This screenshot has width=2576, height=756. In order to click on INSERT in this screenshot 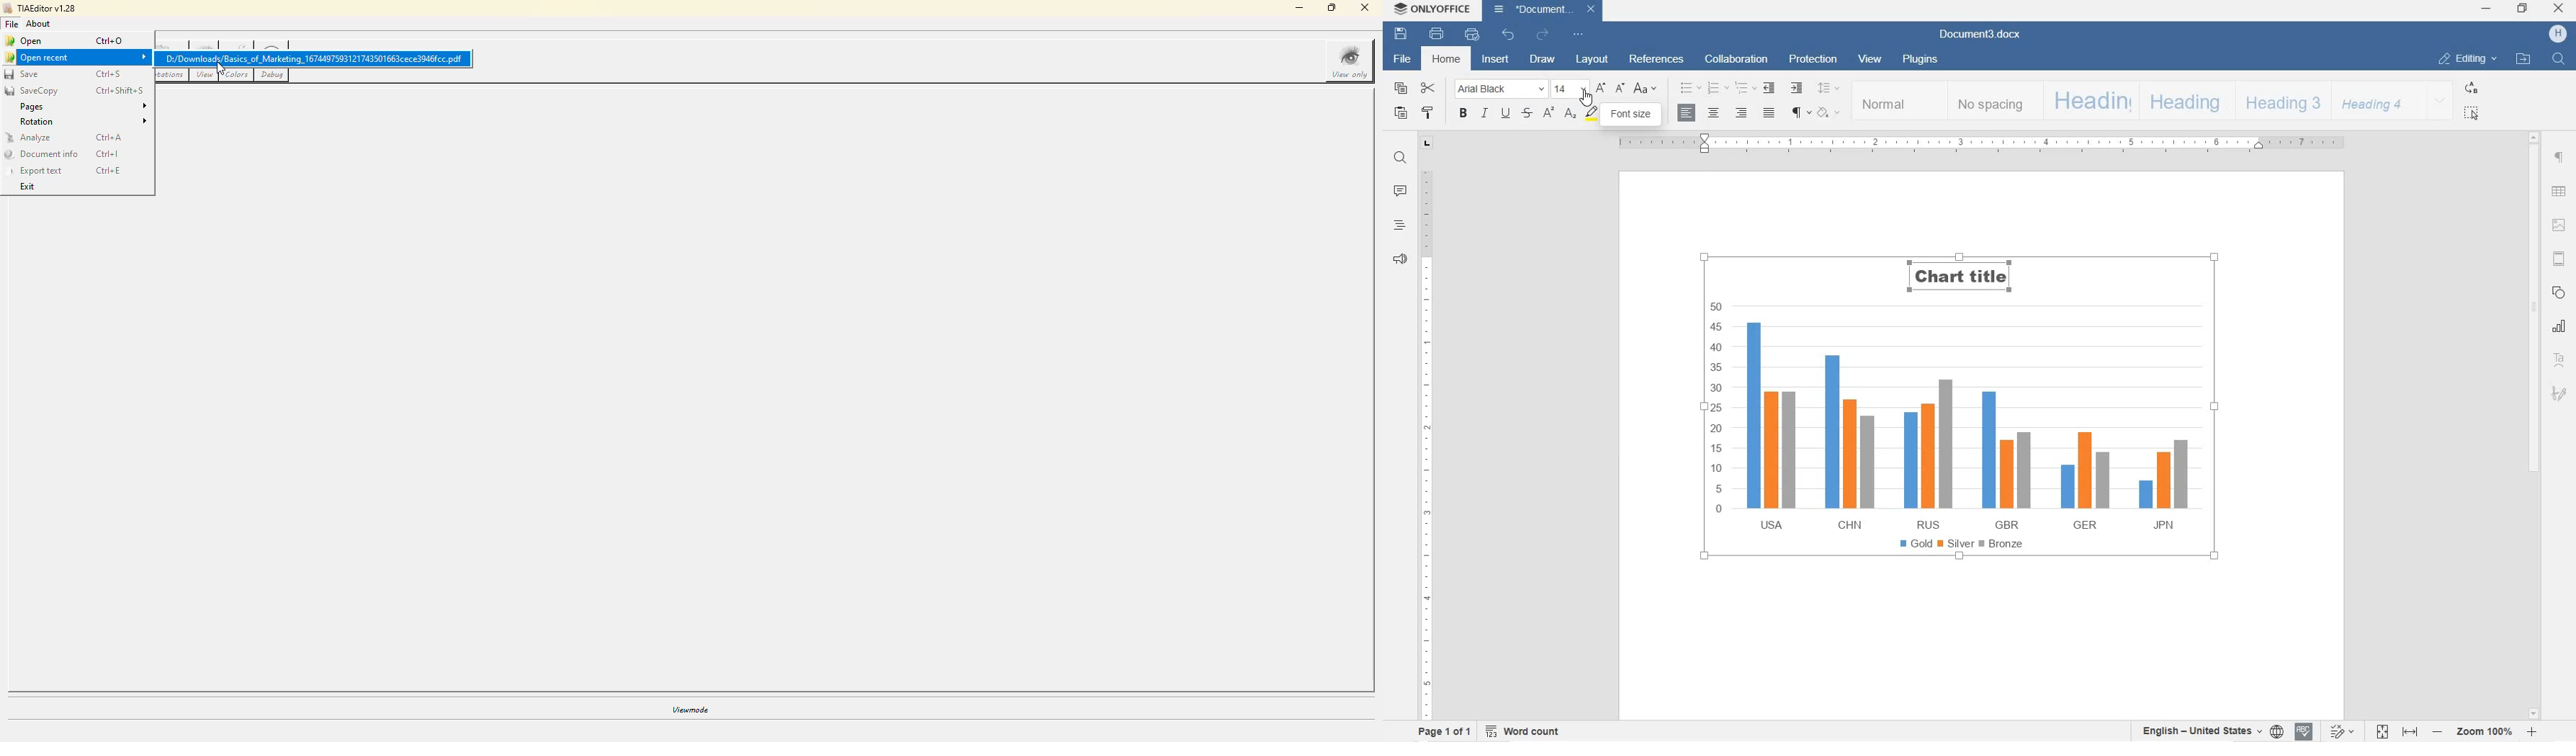, I will do `click(1497, 60)`.